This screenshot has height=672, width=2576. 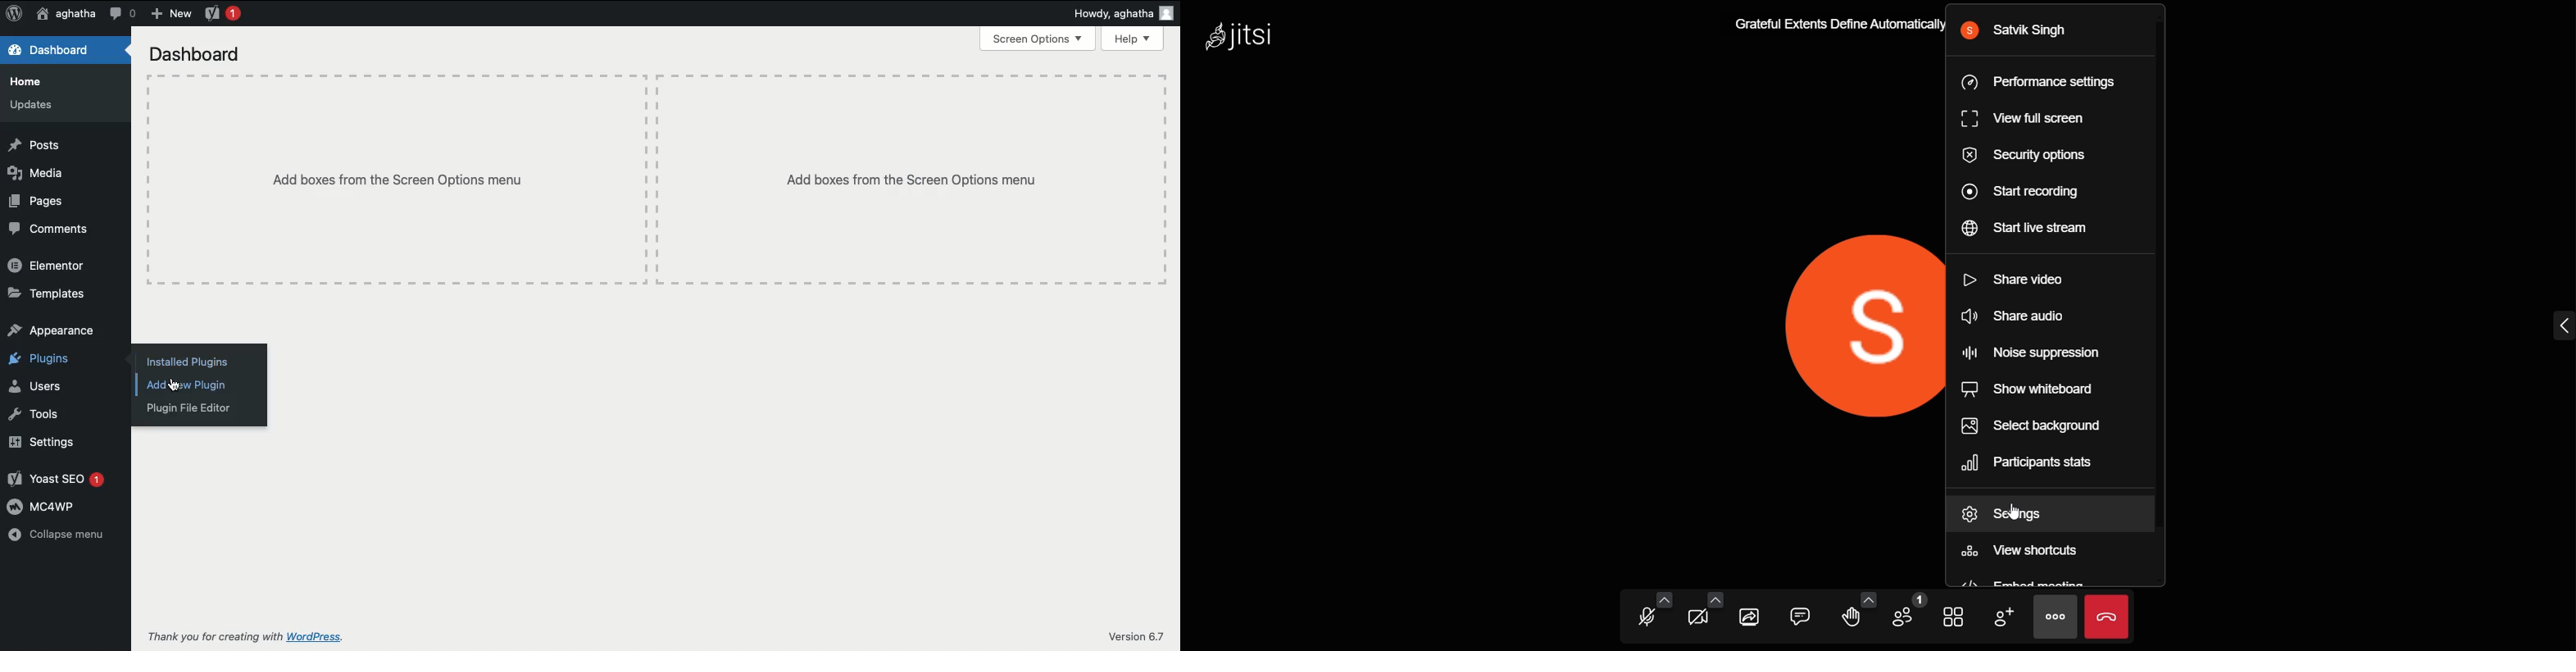 I want to click on Comment, so click(x=123, y=12).